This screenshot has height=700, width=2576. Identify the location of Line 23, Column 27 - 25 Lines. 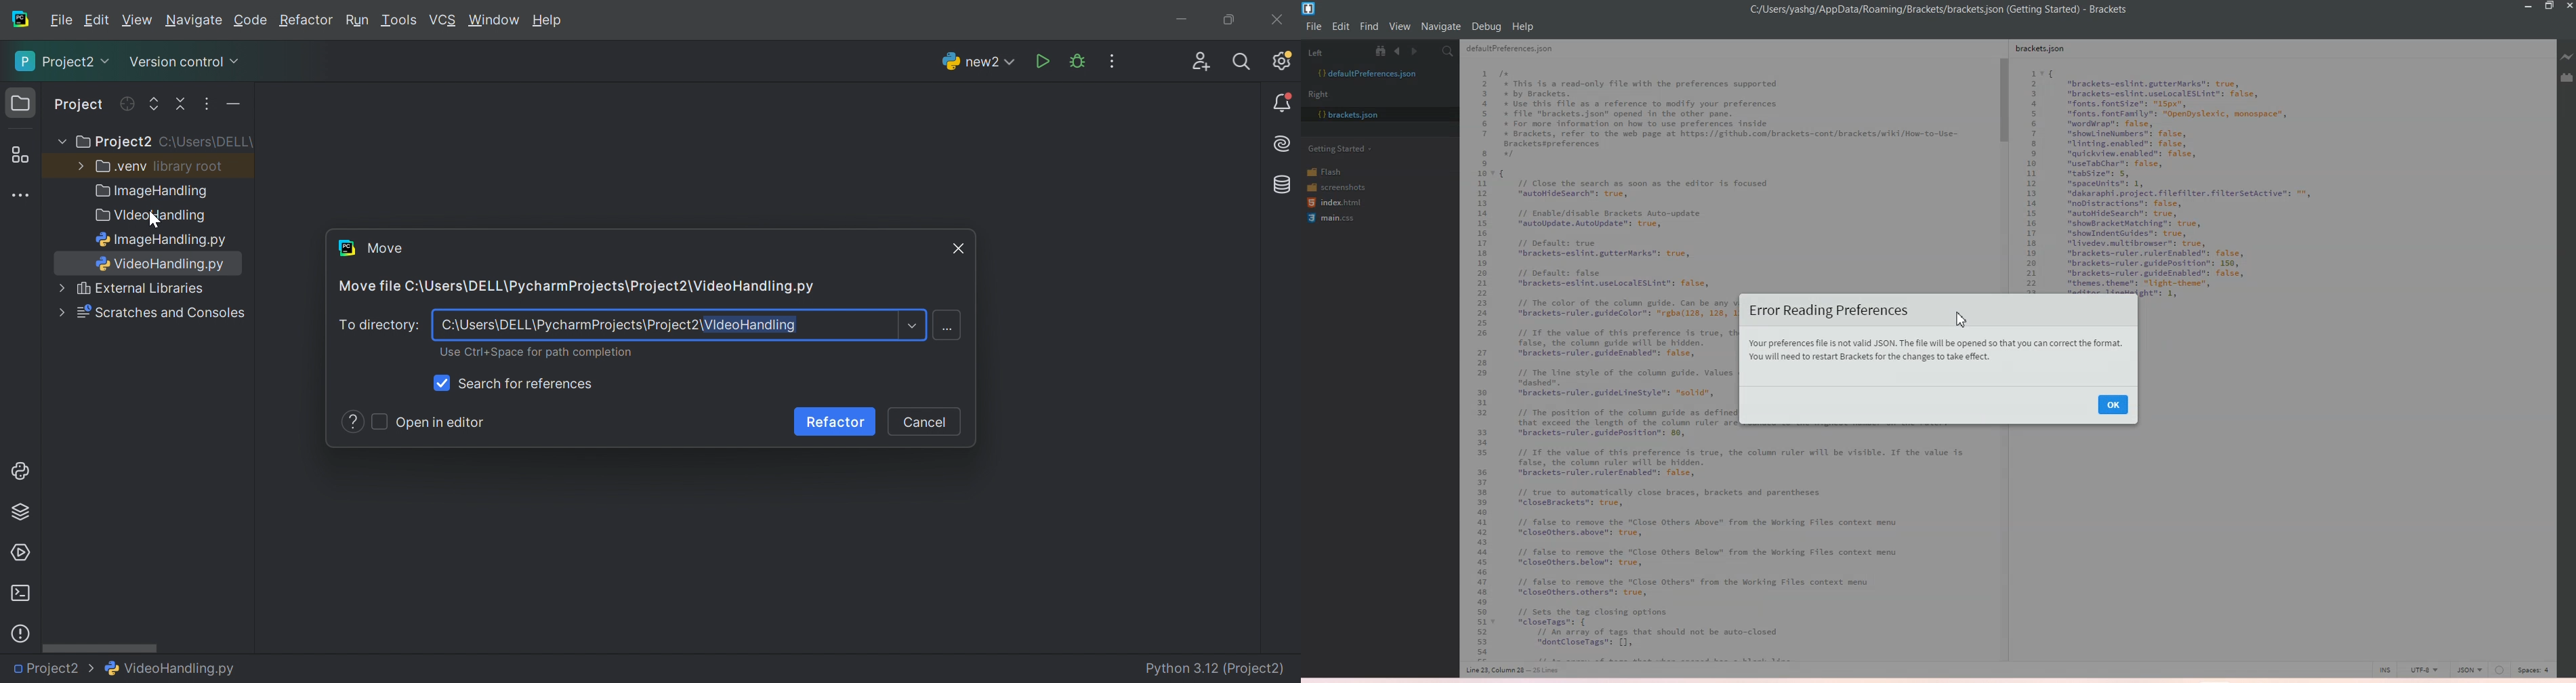
(1517, 670).